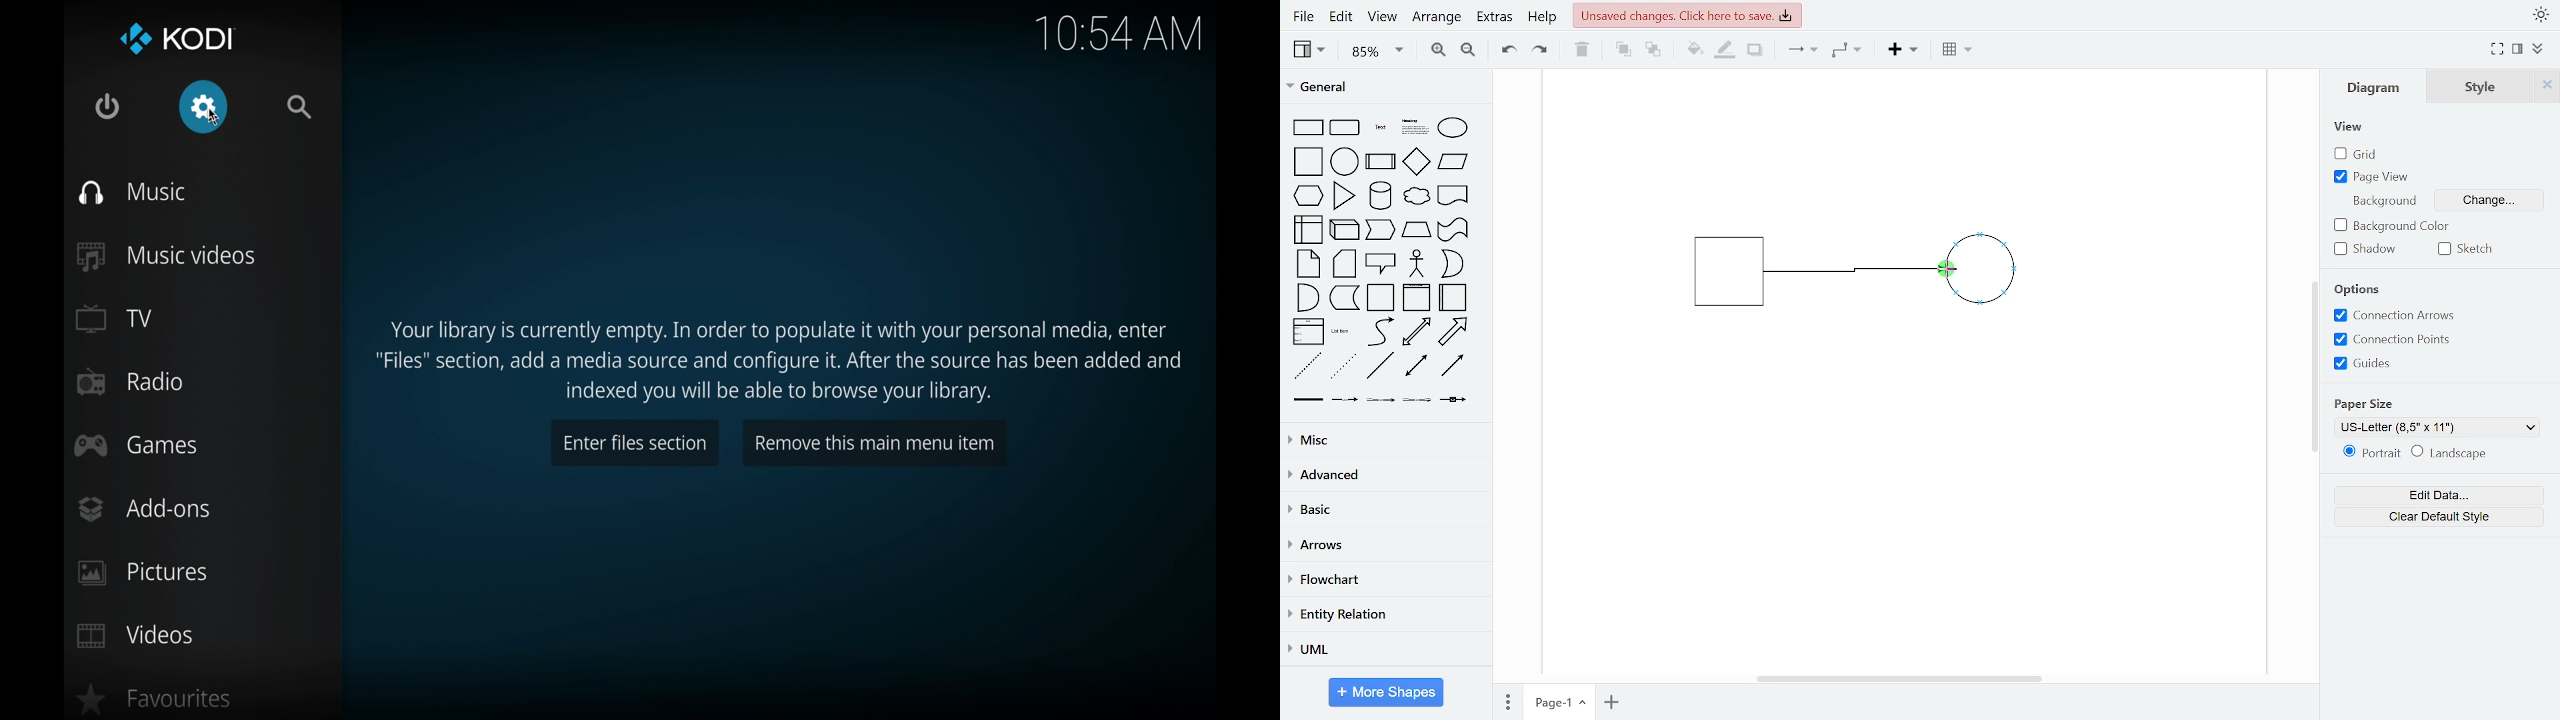  I want to click on to front, so click(1623, 50).